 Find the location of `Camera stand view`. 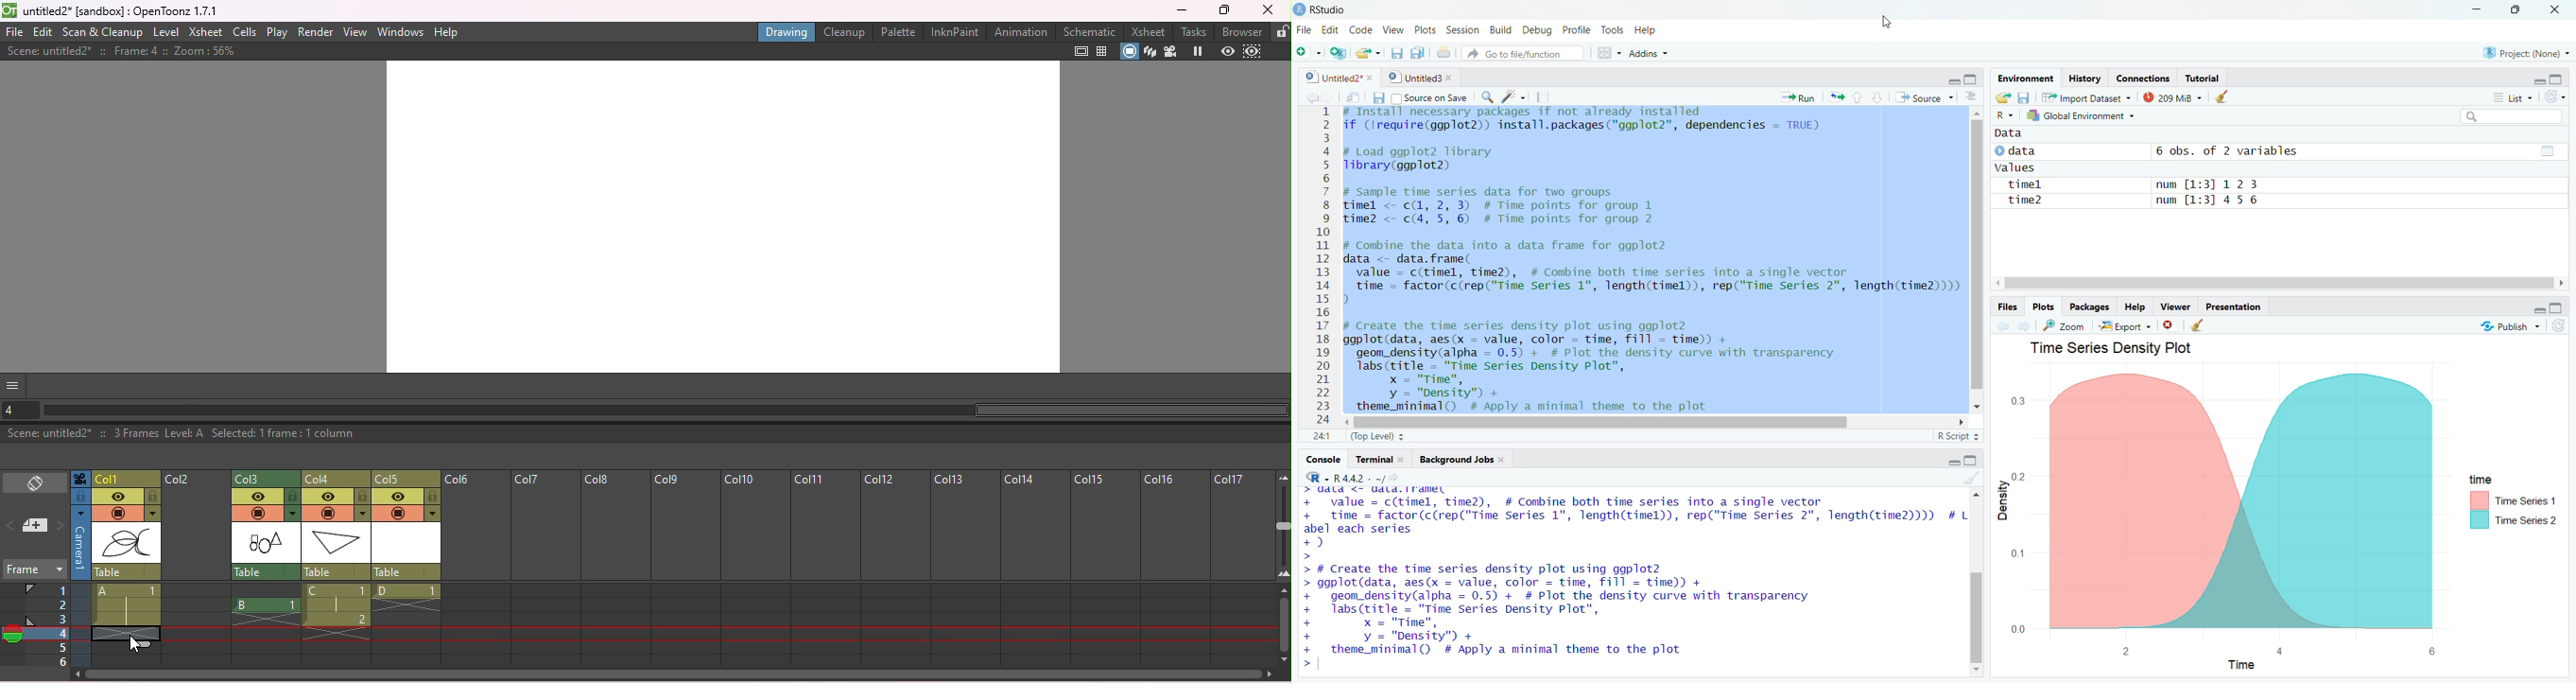

Camera stand view is located at coordinates (1131, 52).